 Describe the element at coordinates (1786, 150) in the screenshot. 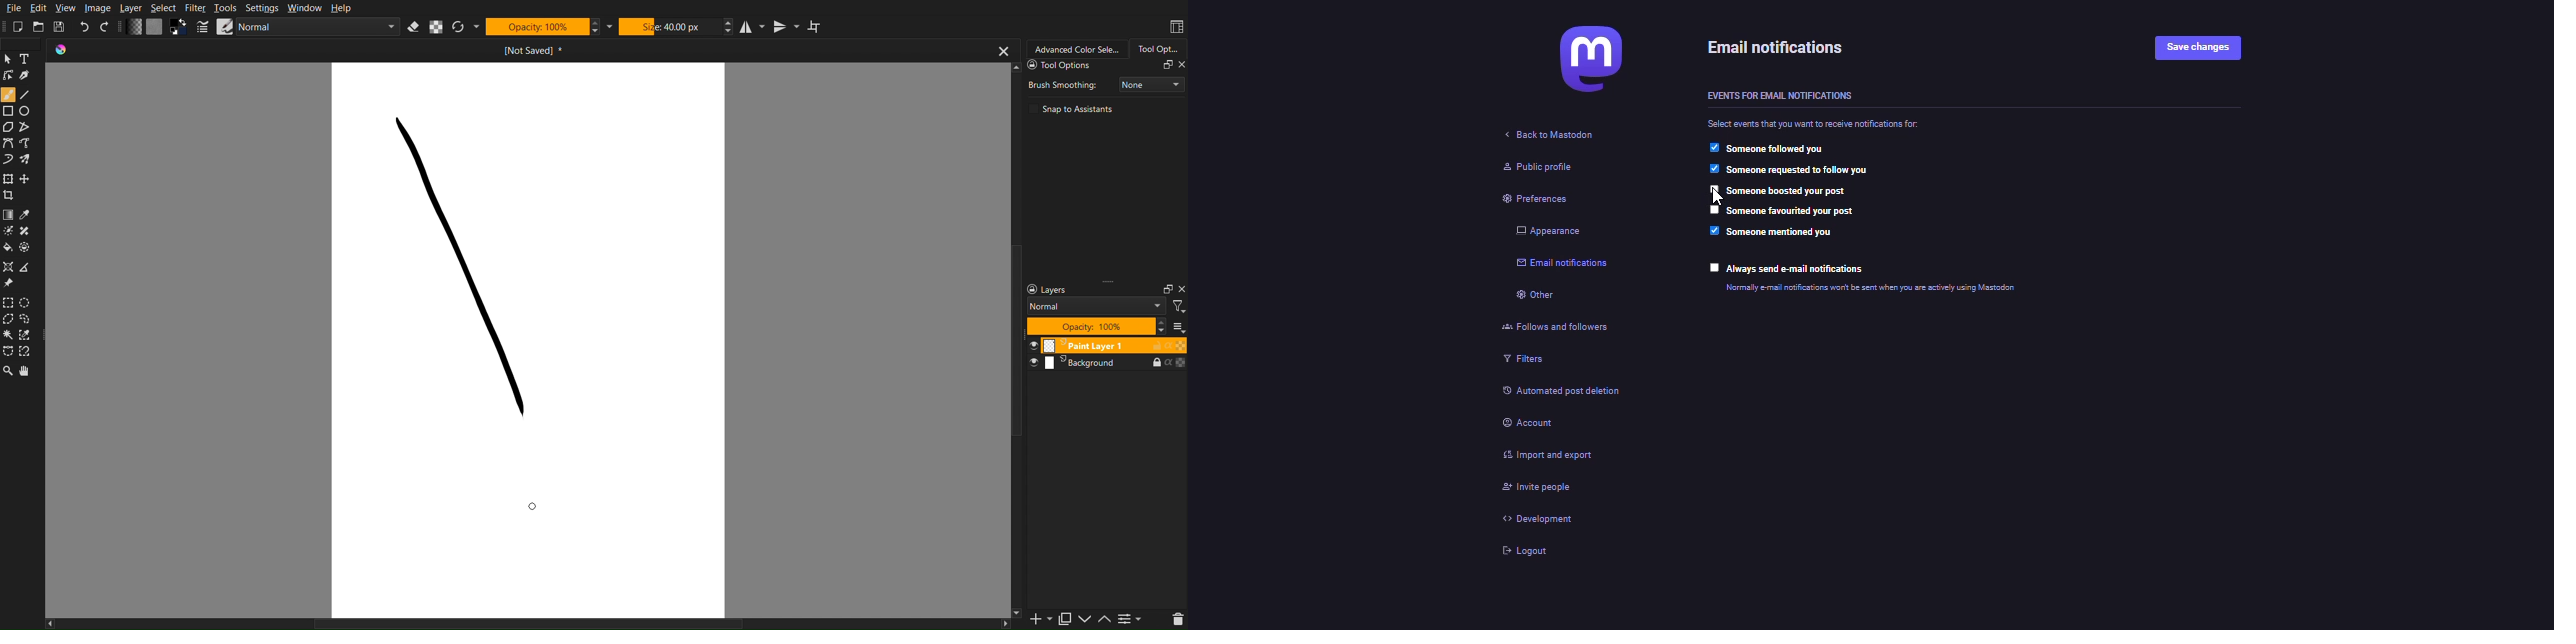

I see `someone followed you` at that location.